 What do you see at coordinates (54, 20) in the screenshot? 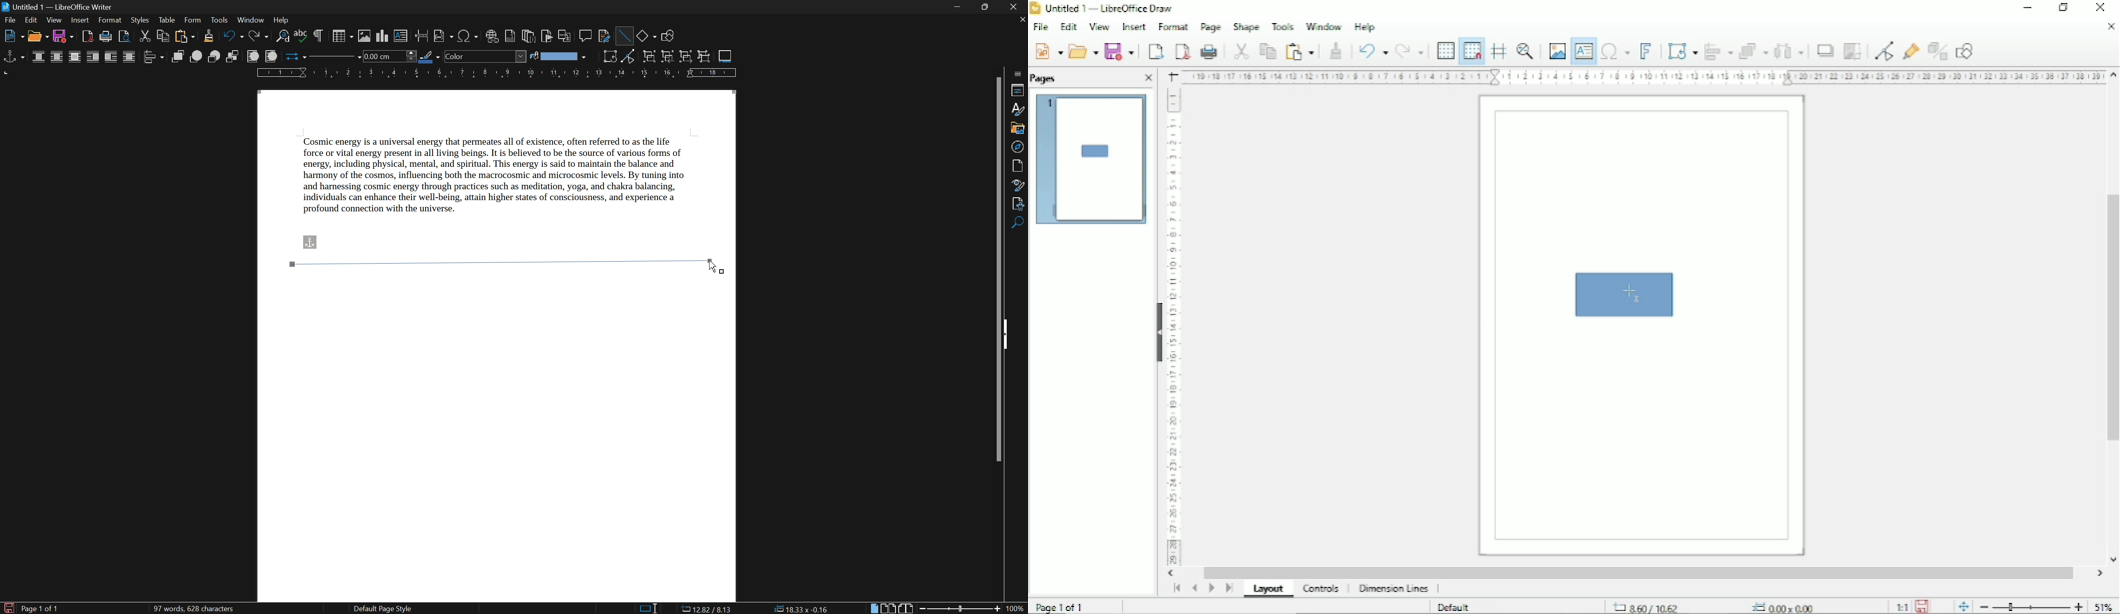
I see `view` at bounding box center [54, 20].